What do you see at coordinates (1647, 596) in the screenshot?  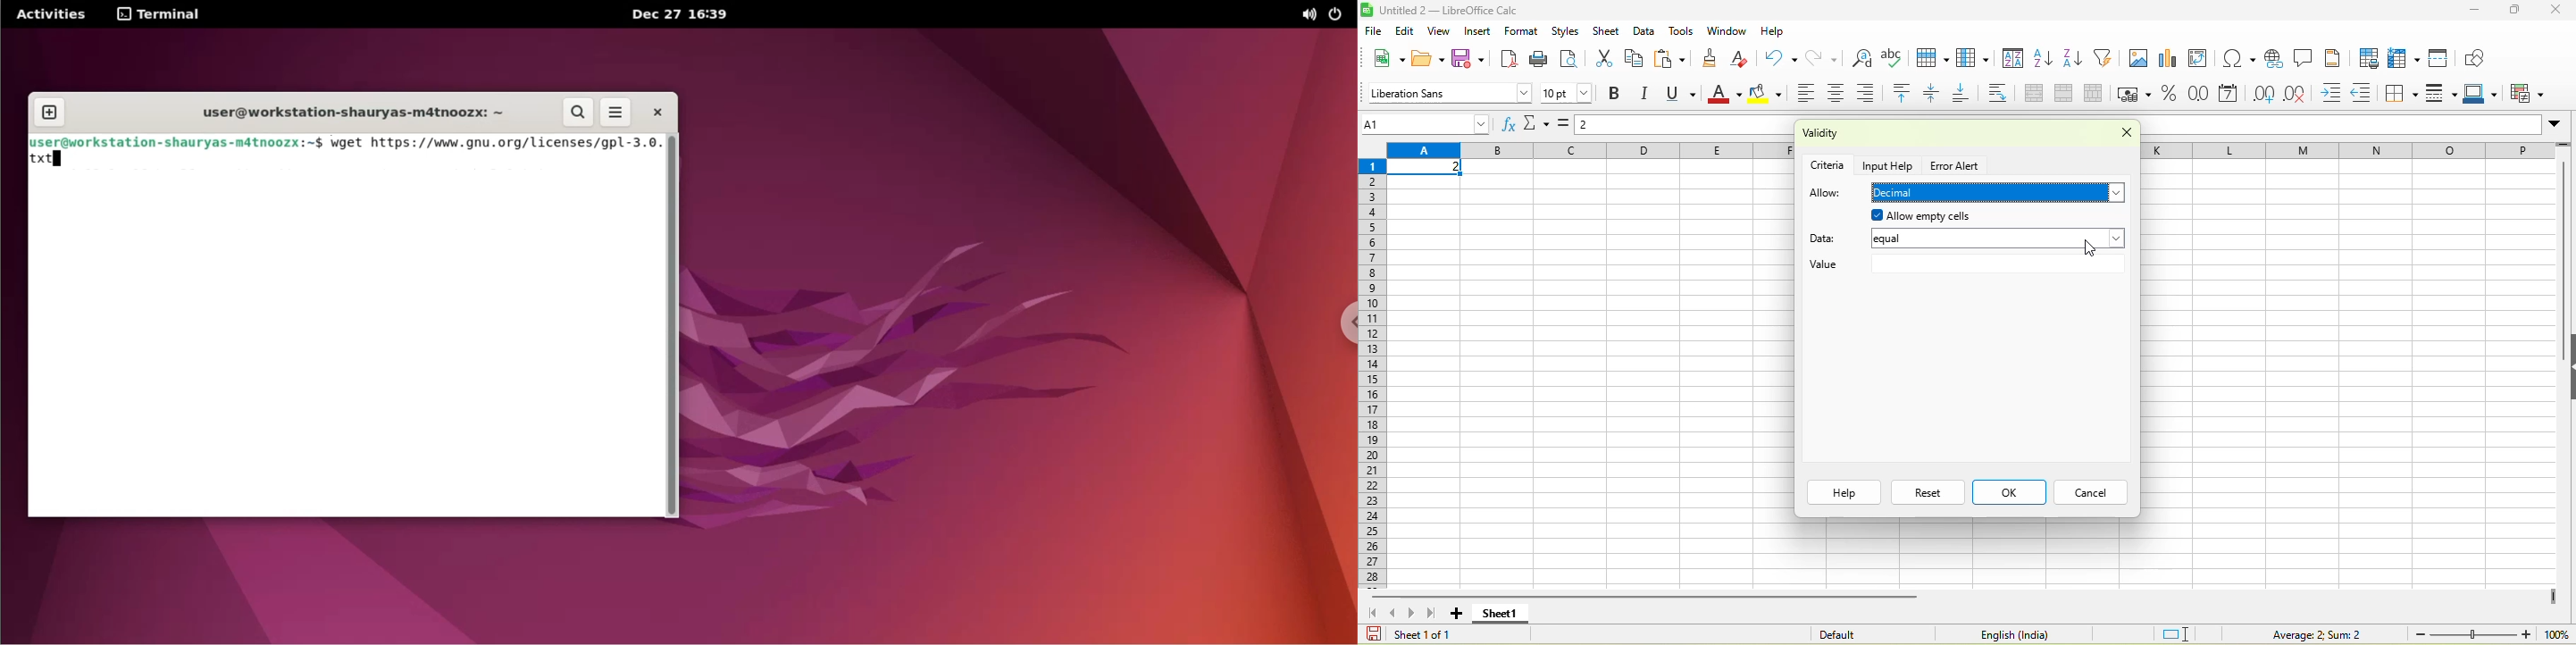 I see `horizontal scroll bar` at bounding box center [1647, 596].